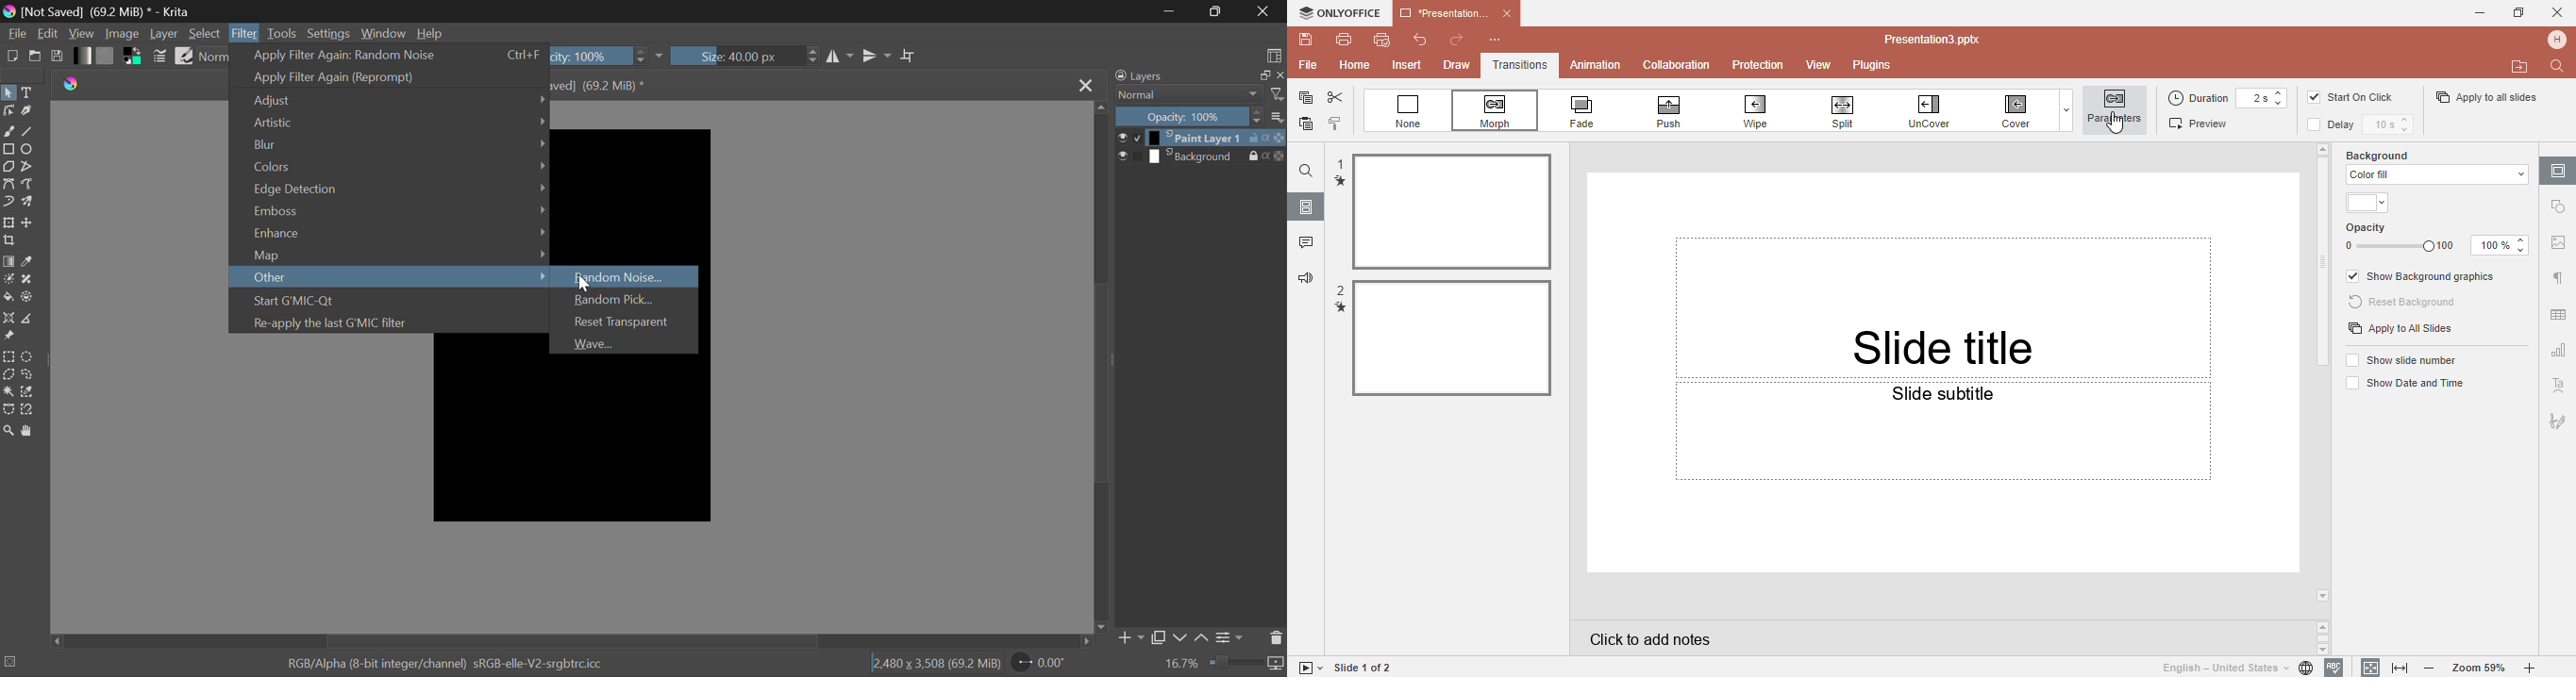 The height and width of the screenshot is (700, 2576). What do you see at coordinates (1340, 181) in the screenshot?
I see `transition mark` at bounding box center [1340, 181].